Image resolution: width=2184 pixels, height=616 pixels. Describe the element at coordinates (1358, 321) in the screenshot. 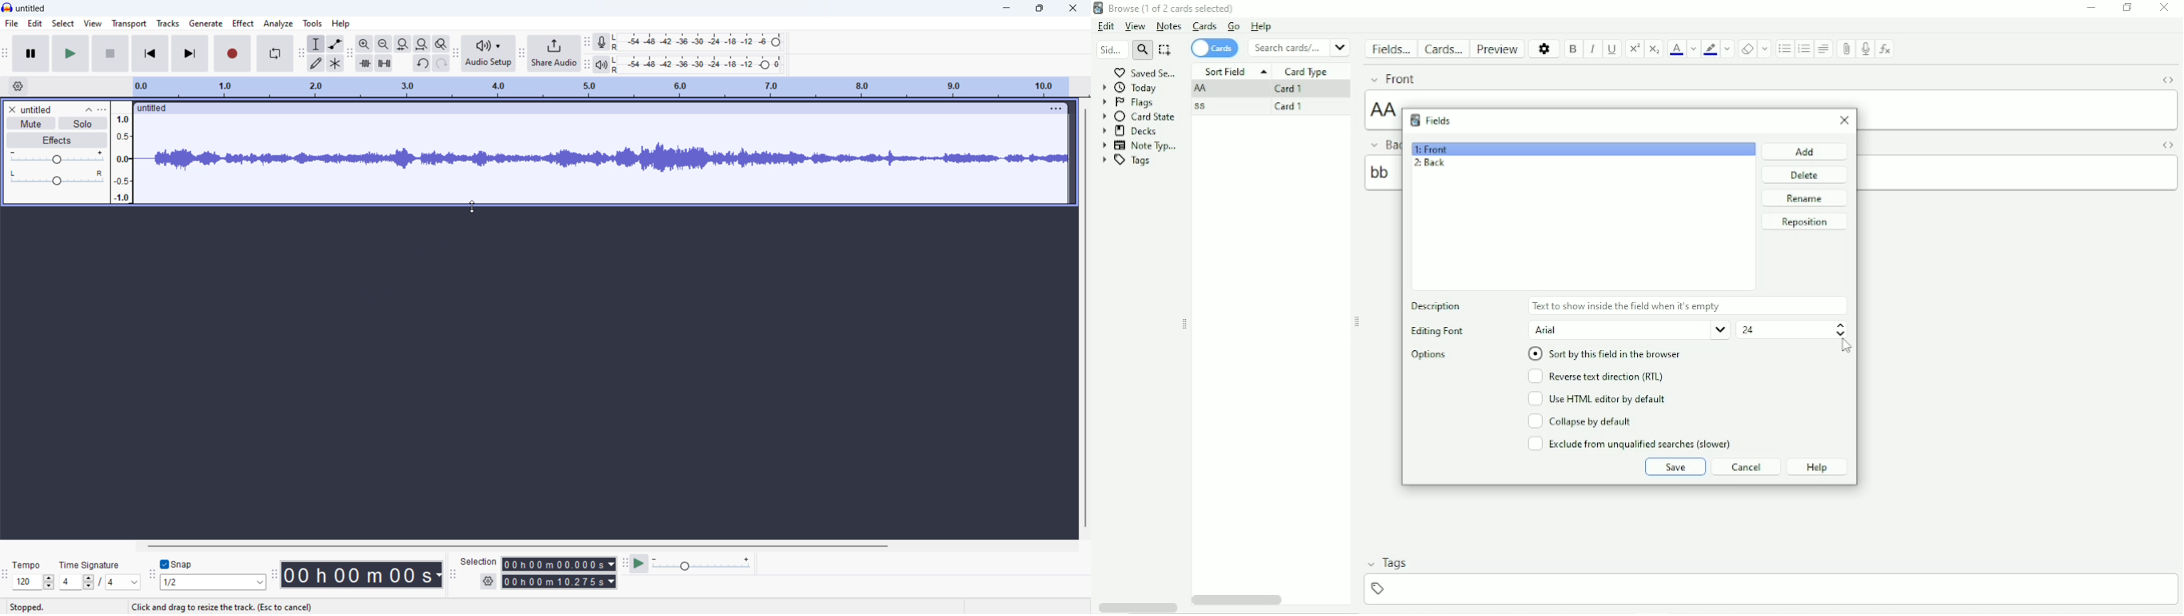

I see `Resize` at that location.